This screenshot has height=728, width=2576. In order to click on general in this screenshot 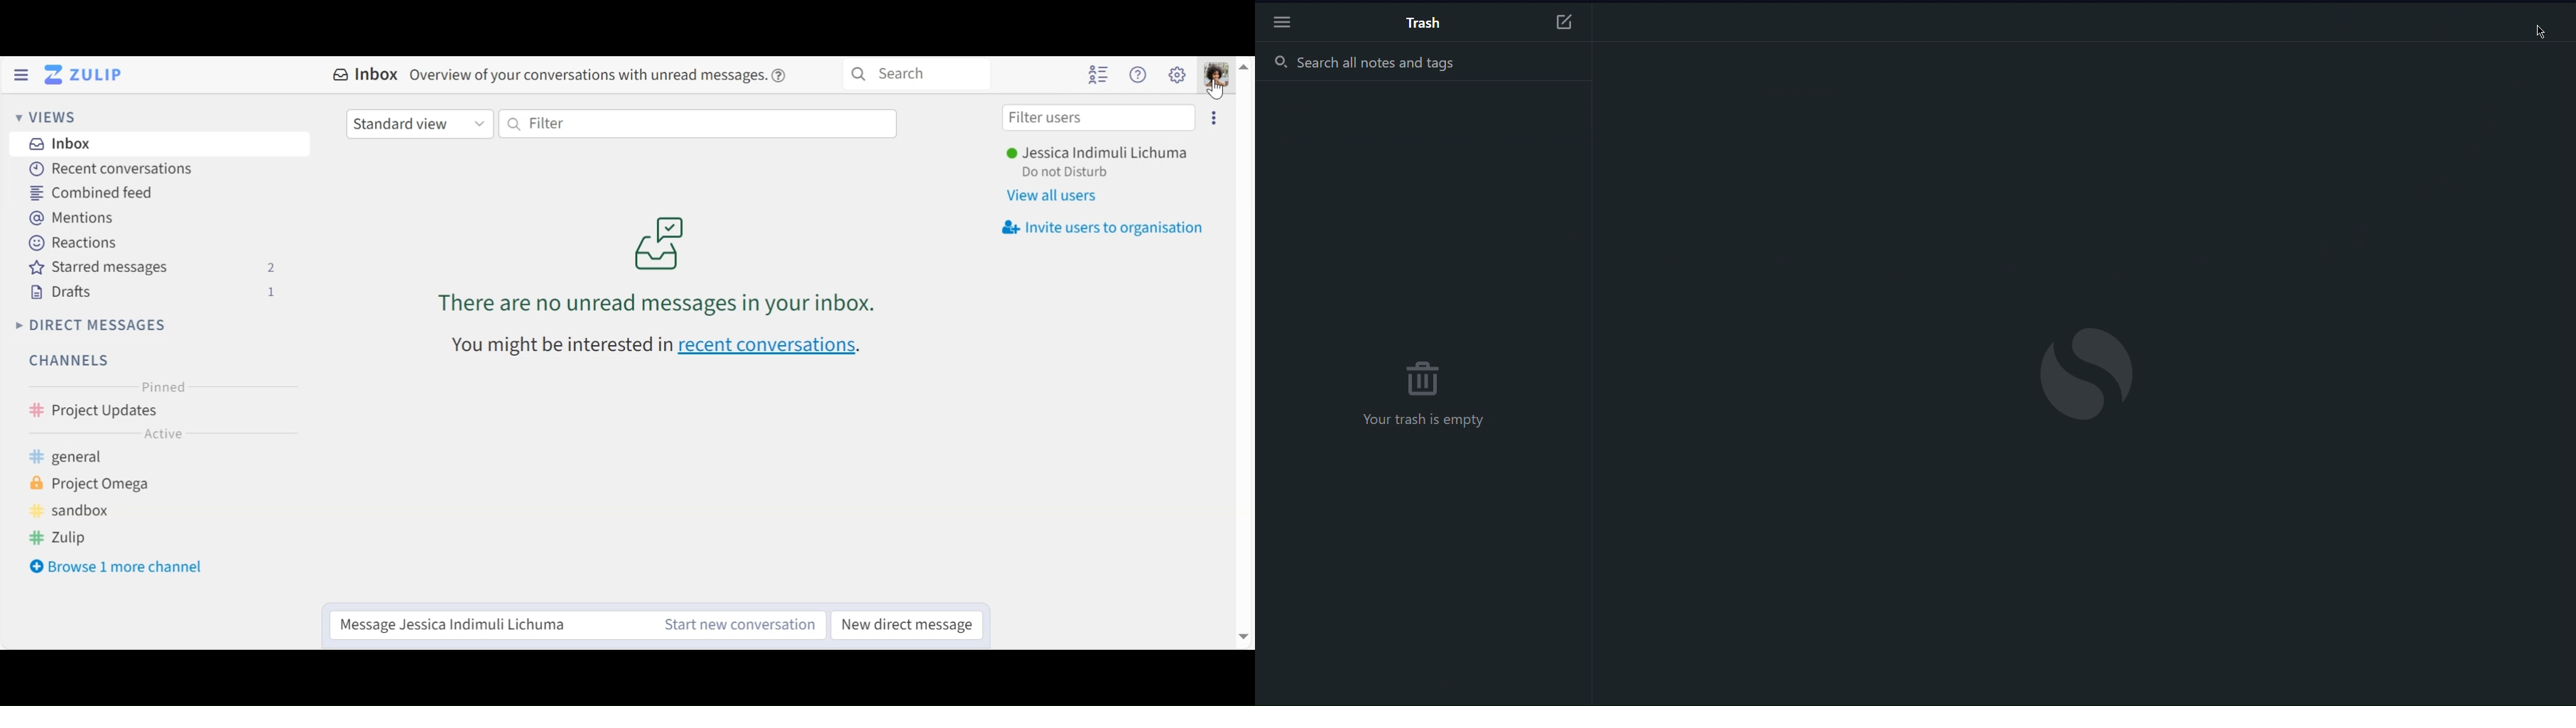, I will do `click(91, 459)`.